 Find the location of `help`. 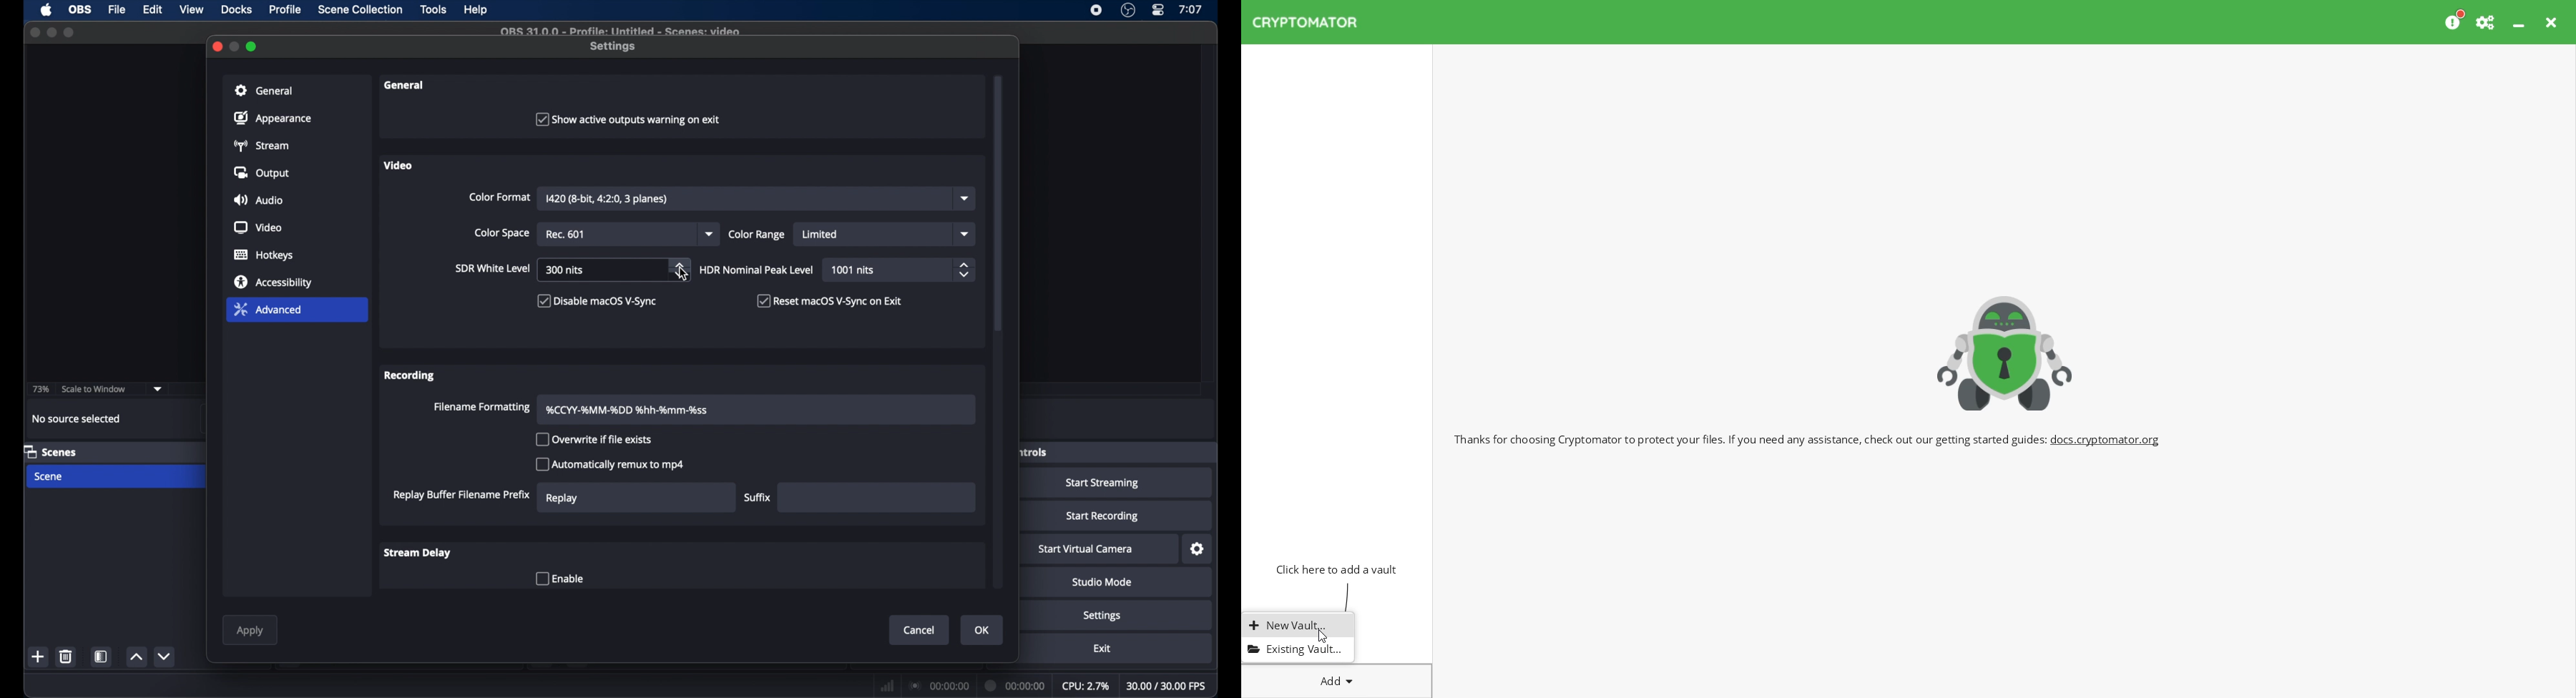

help is located at coordinates (476, 10).